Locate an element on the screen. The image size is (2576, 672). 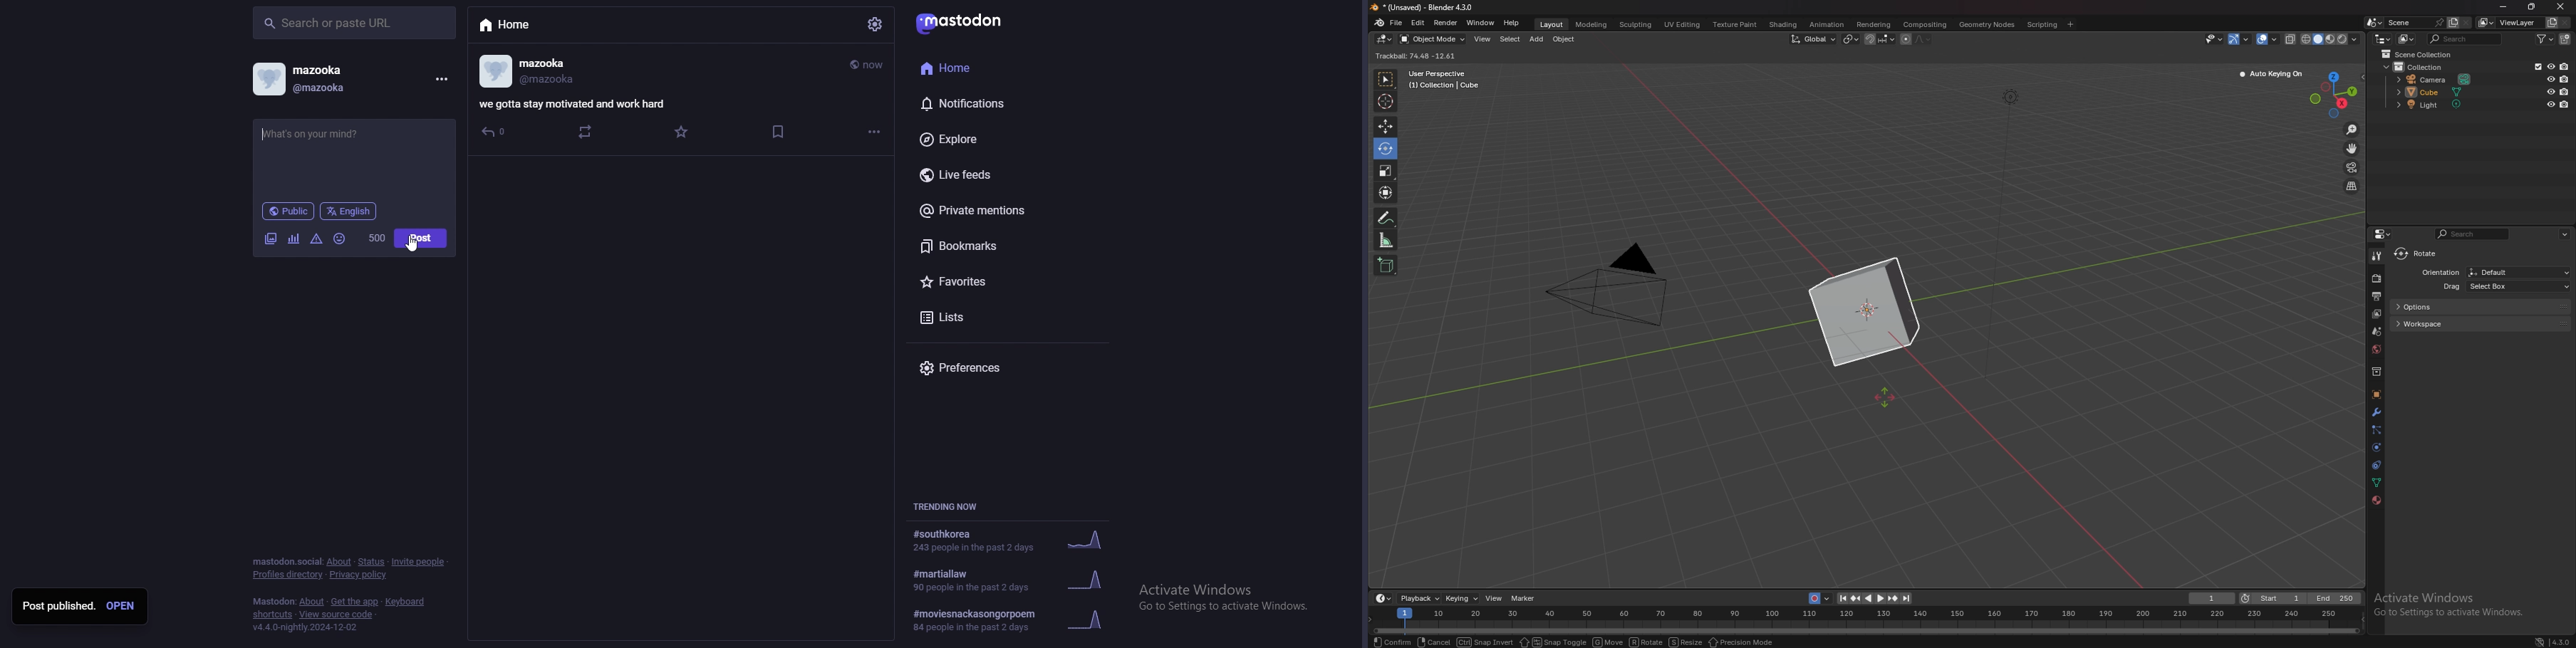
settings is located at coordinates (873, 26).